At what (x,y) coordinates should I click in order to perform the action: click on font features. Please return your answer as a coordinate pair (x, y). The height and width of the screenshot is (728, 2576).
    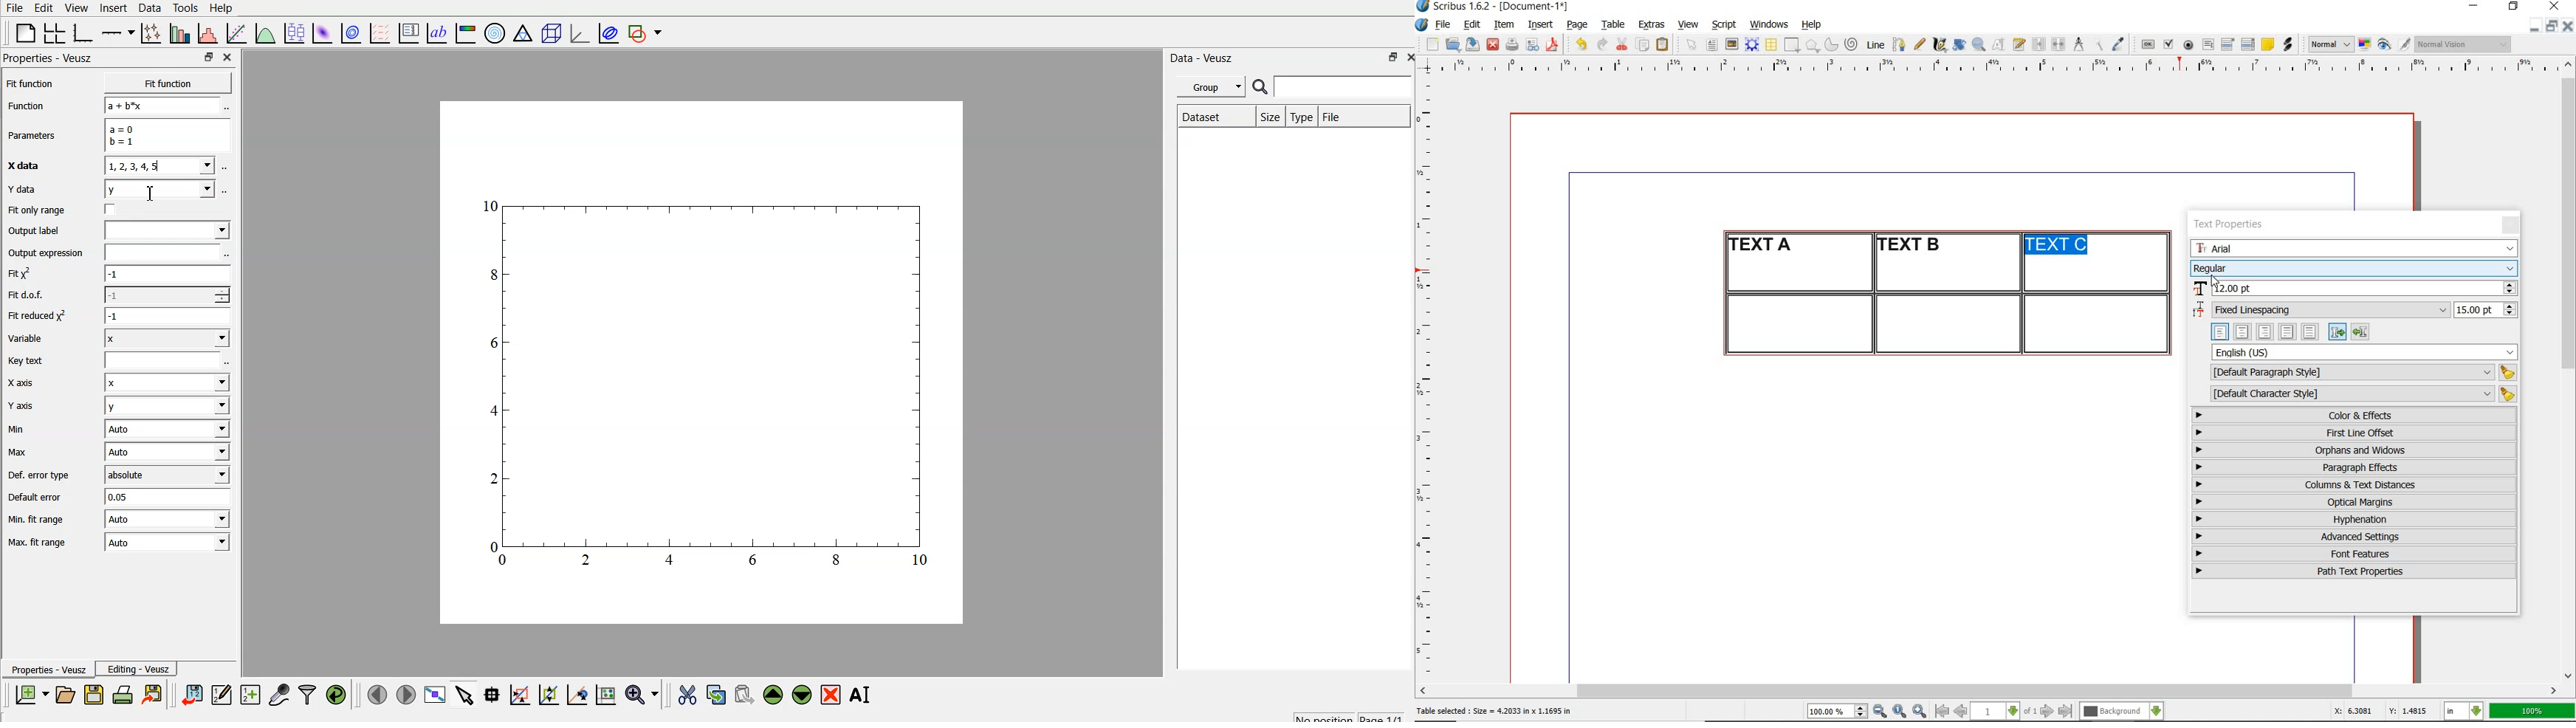
    Looking at the image, I should click on (2355, 553).